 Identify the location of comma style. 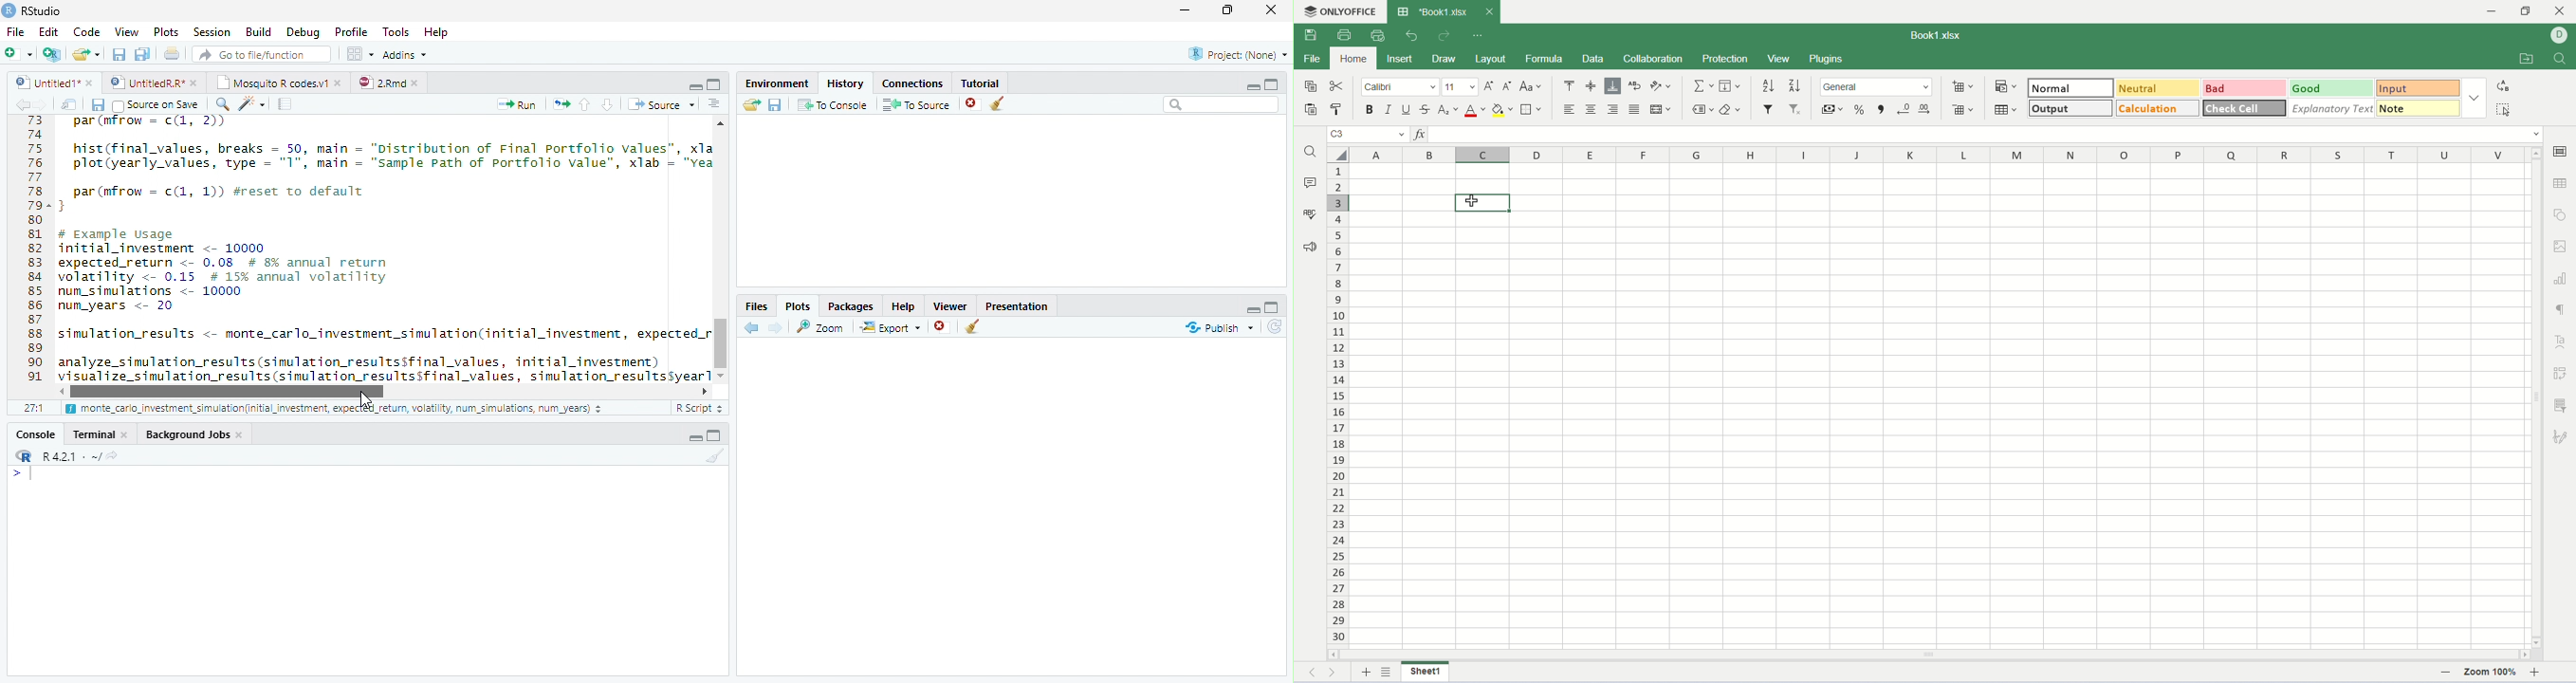
(1883, 108).